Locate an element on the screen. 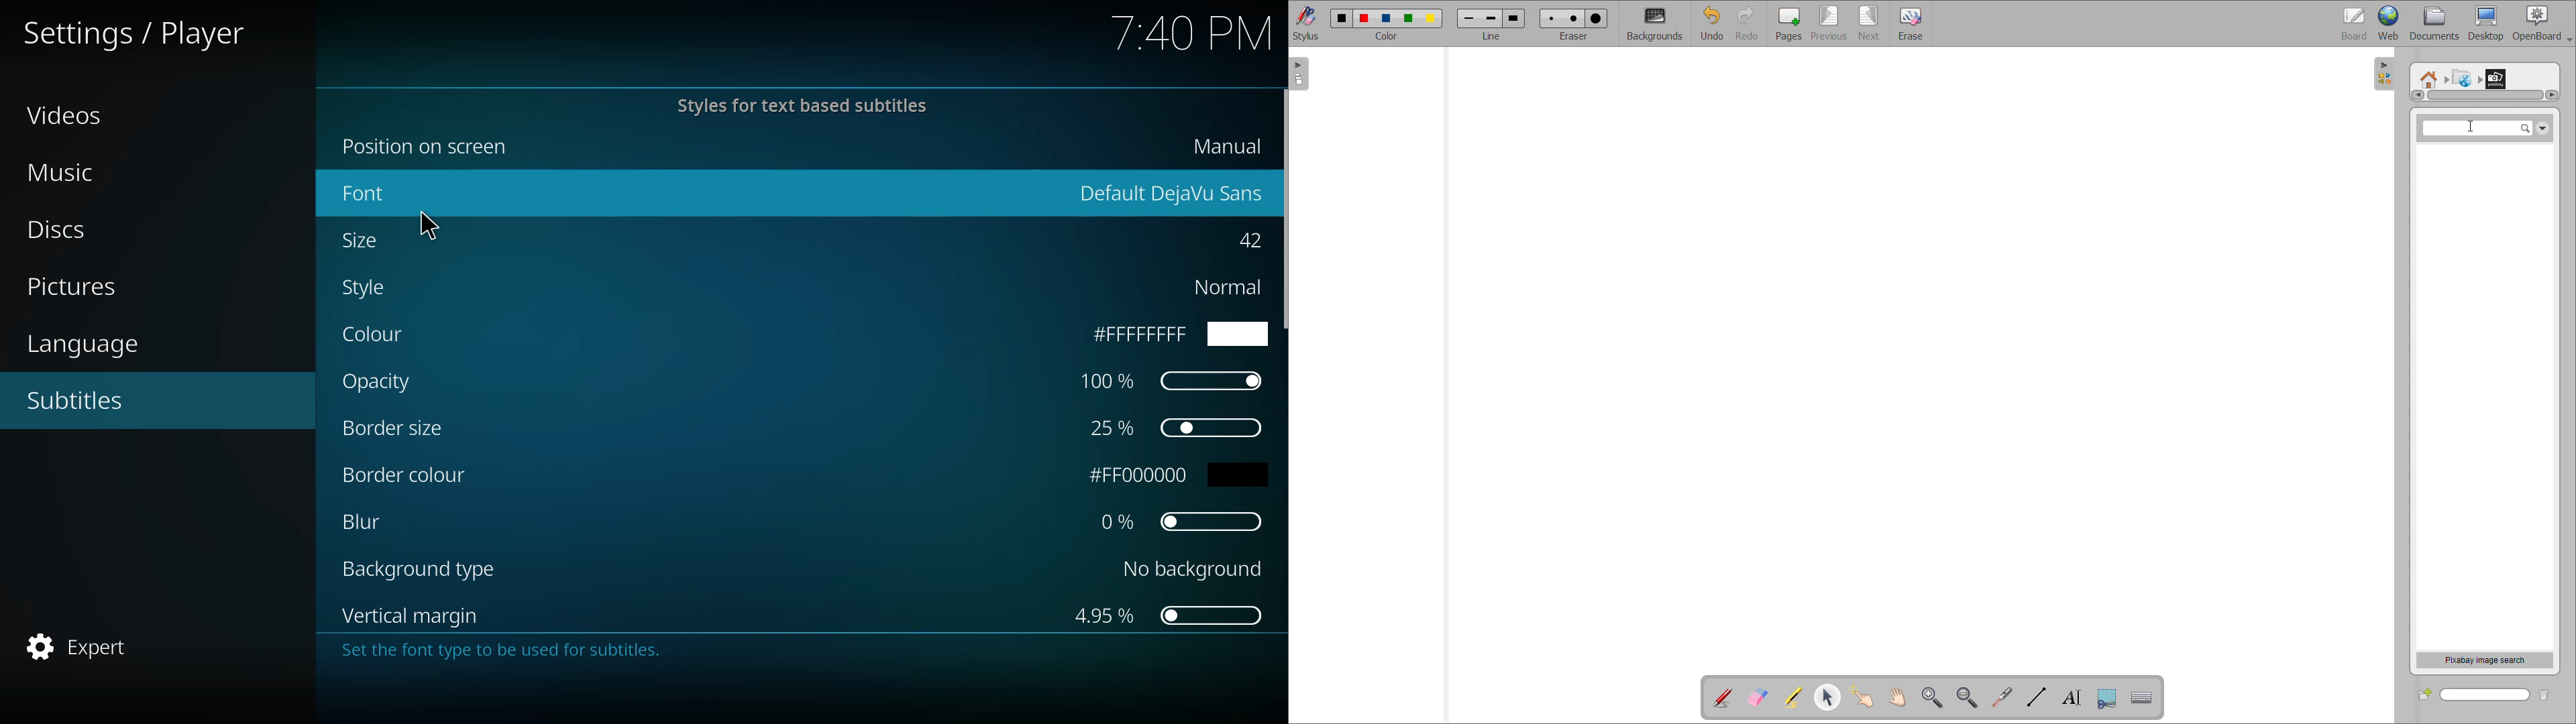 This screenshot has height=728, width=2576. styles is located at coordinates (798, 105).